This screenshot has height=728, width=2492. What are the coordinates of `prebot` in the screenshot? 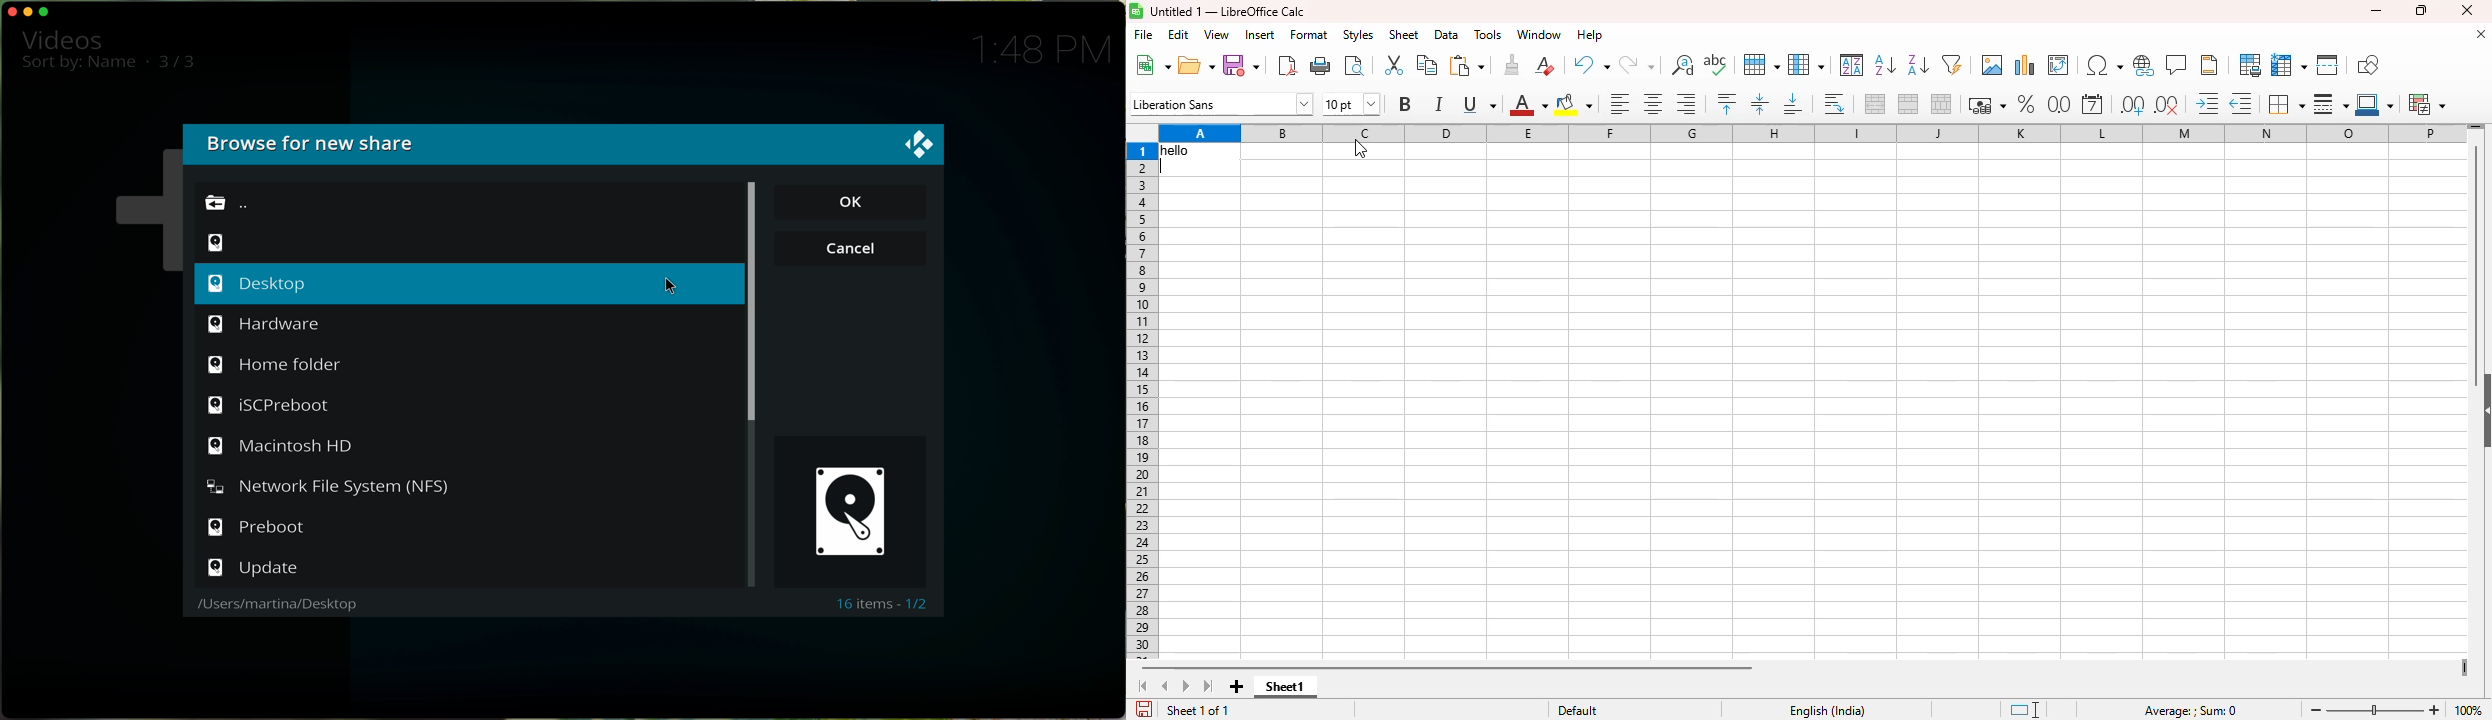 It's located at (256, 529).